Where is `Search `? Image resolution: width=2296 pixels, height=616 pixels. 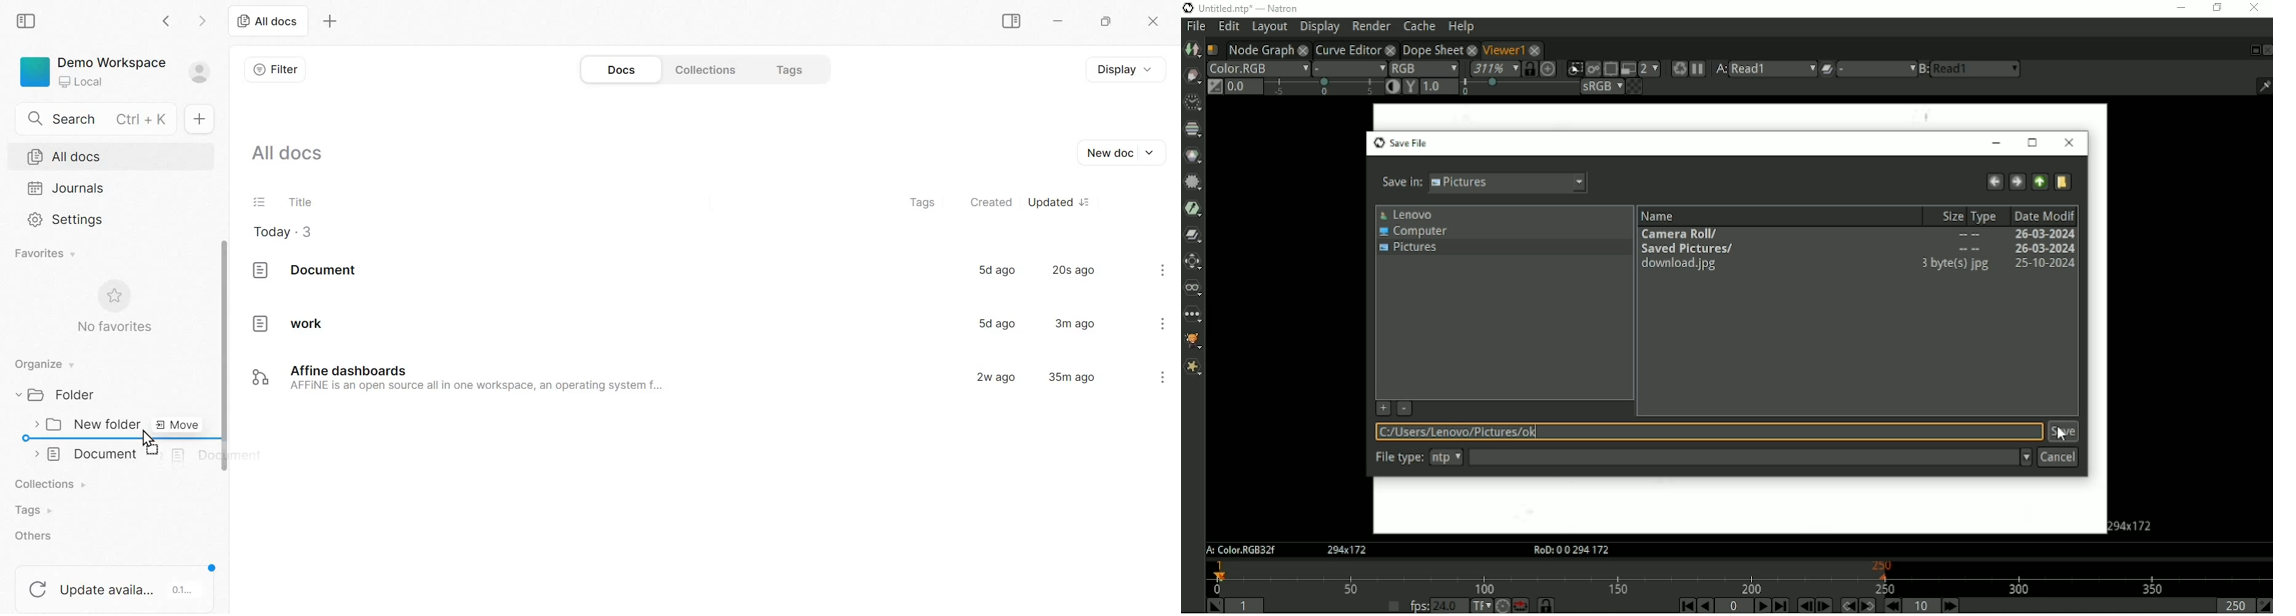
Search  is located at coordinates (94, 119).